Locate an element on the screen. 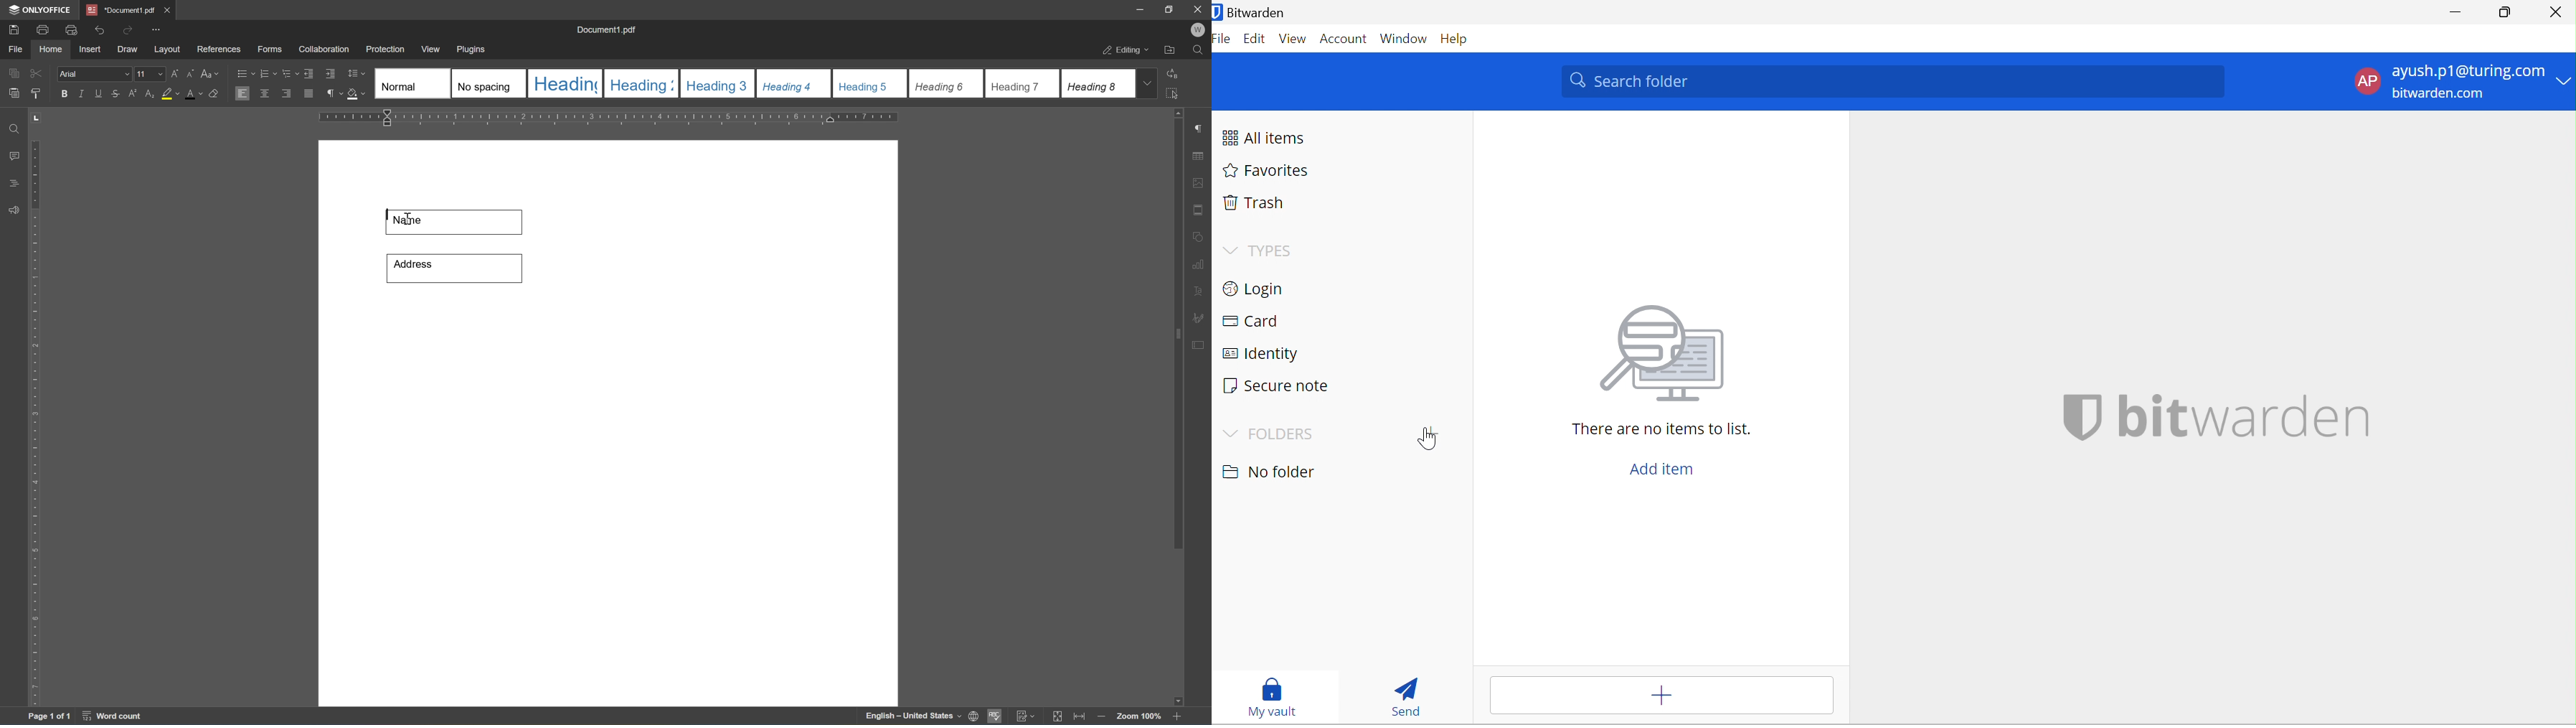  forms is located at coordinates (269, 49).